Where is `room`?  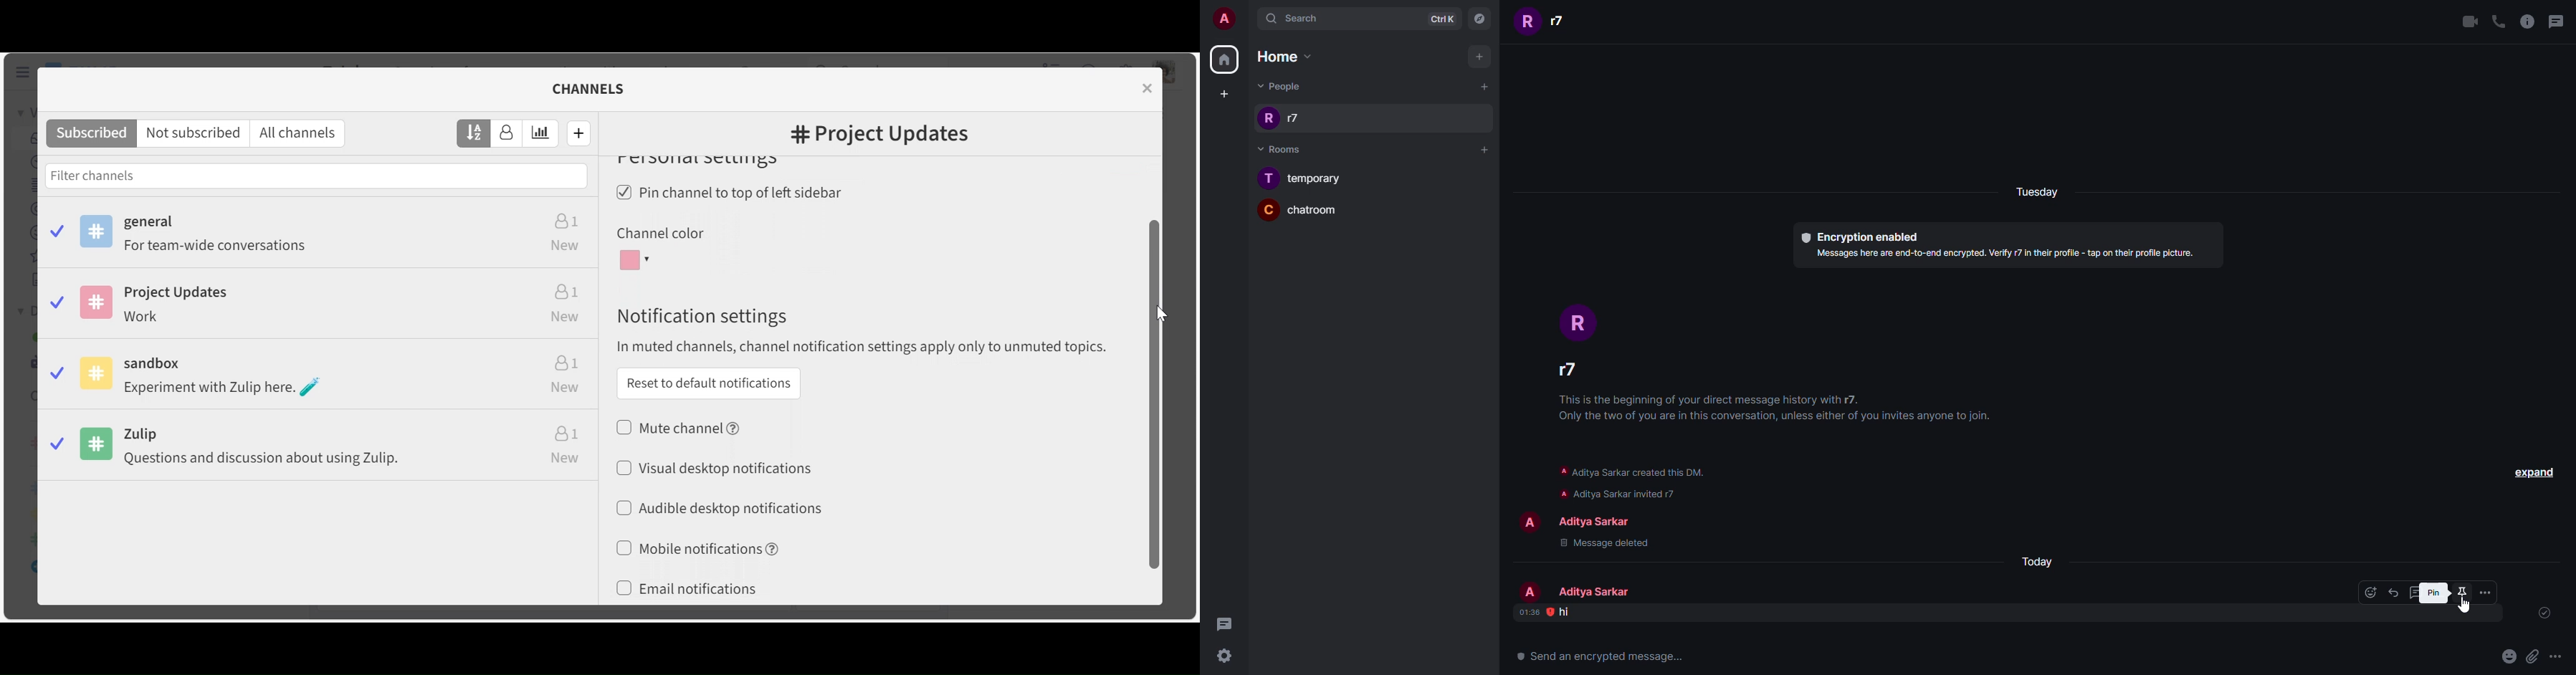 room is located at coordinates (1302, 211).